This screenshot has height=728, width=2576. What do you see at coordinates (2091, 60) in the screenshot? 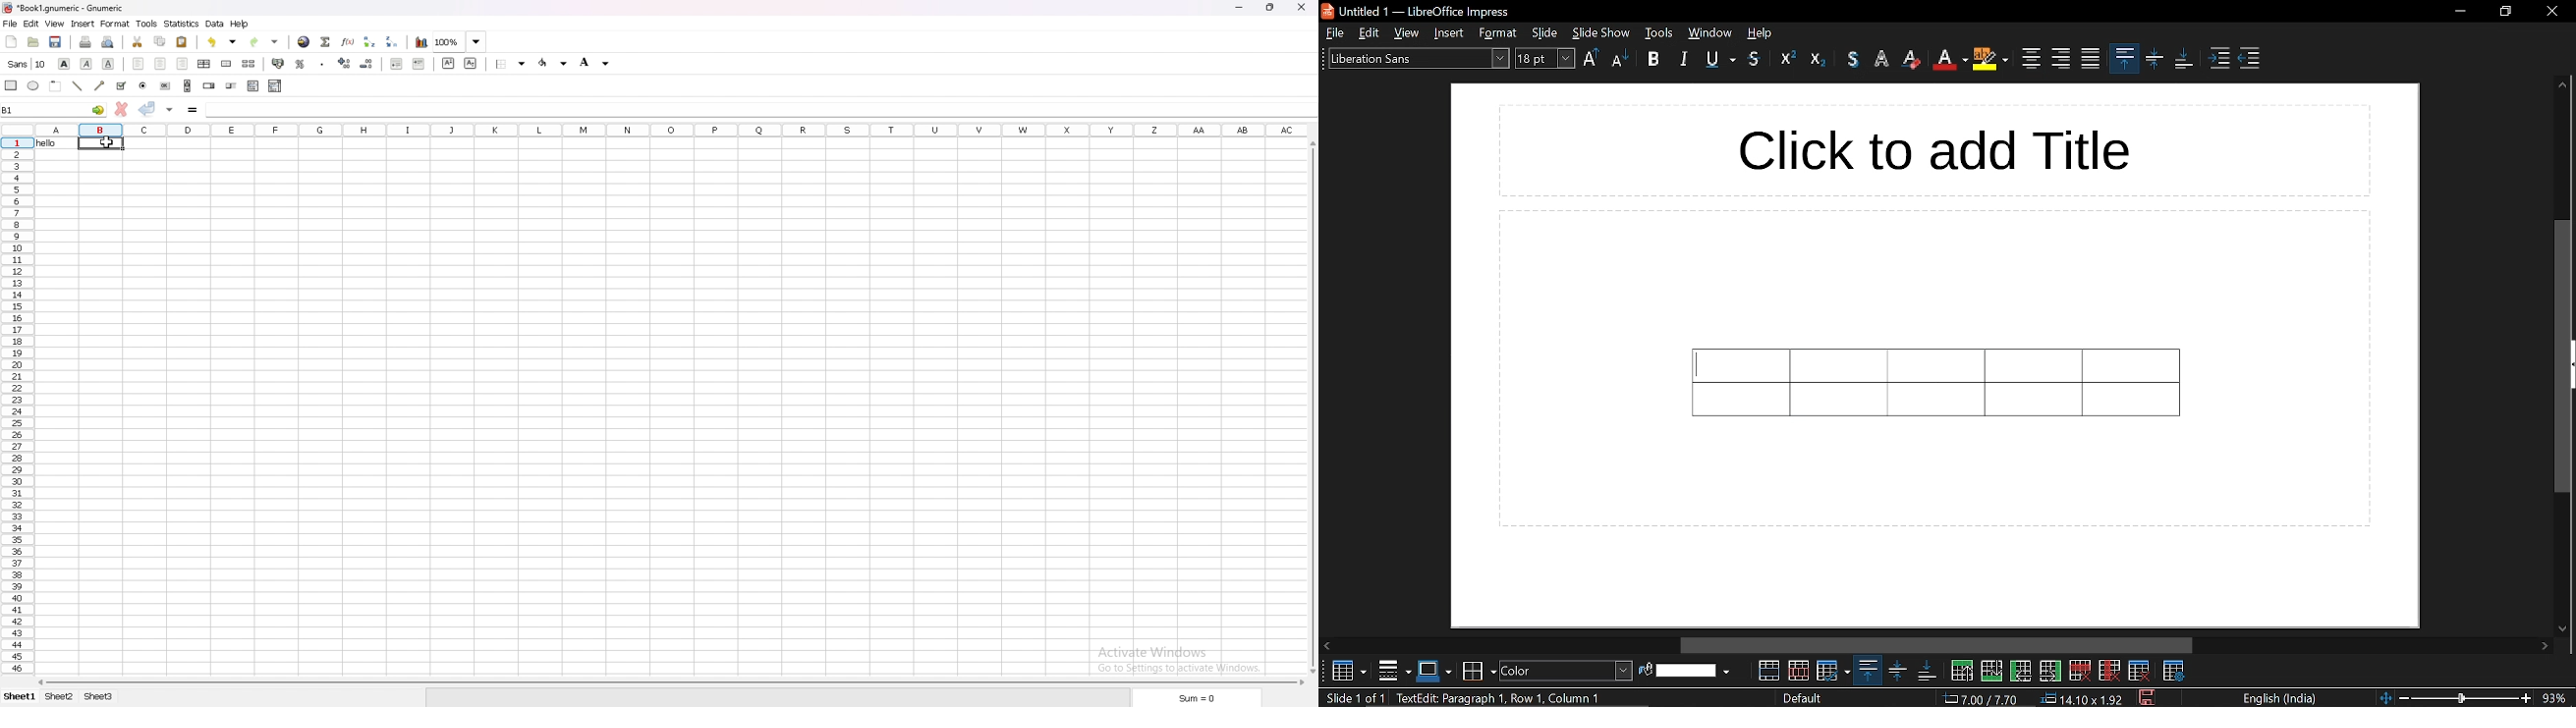
I see `justified` at bounding box center [2091, 60].